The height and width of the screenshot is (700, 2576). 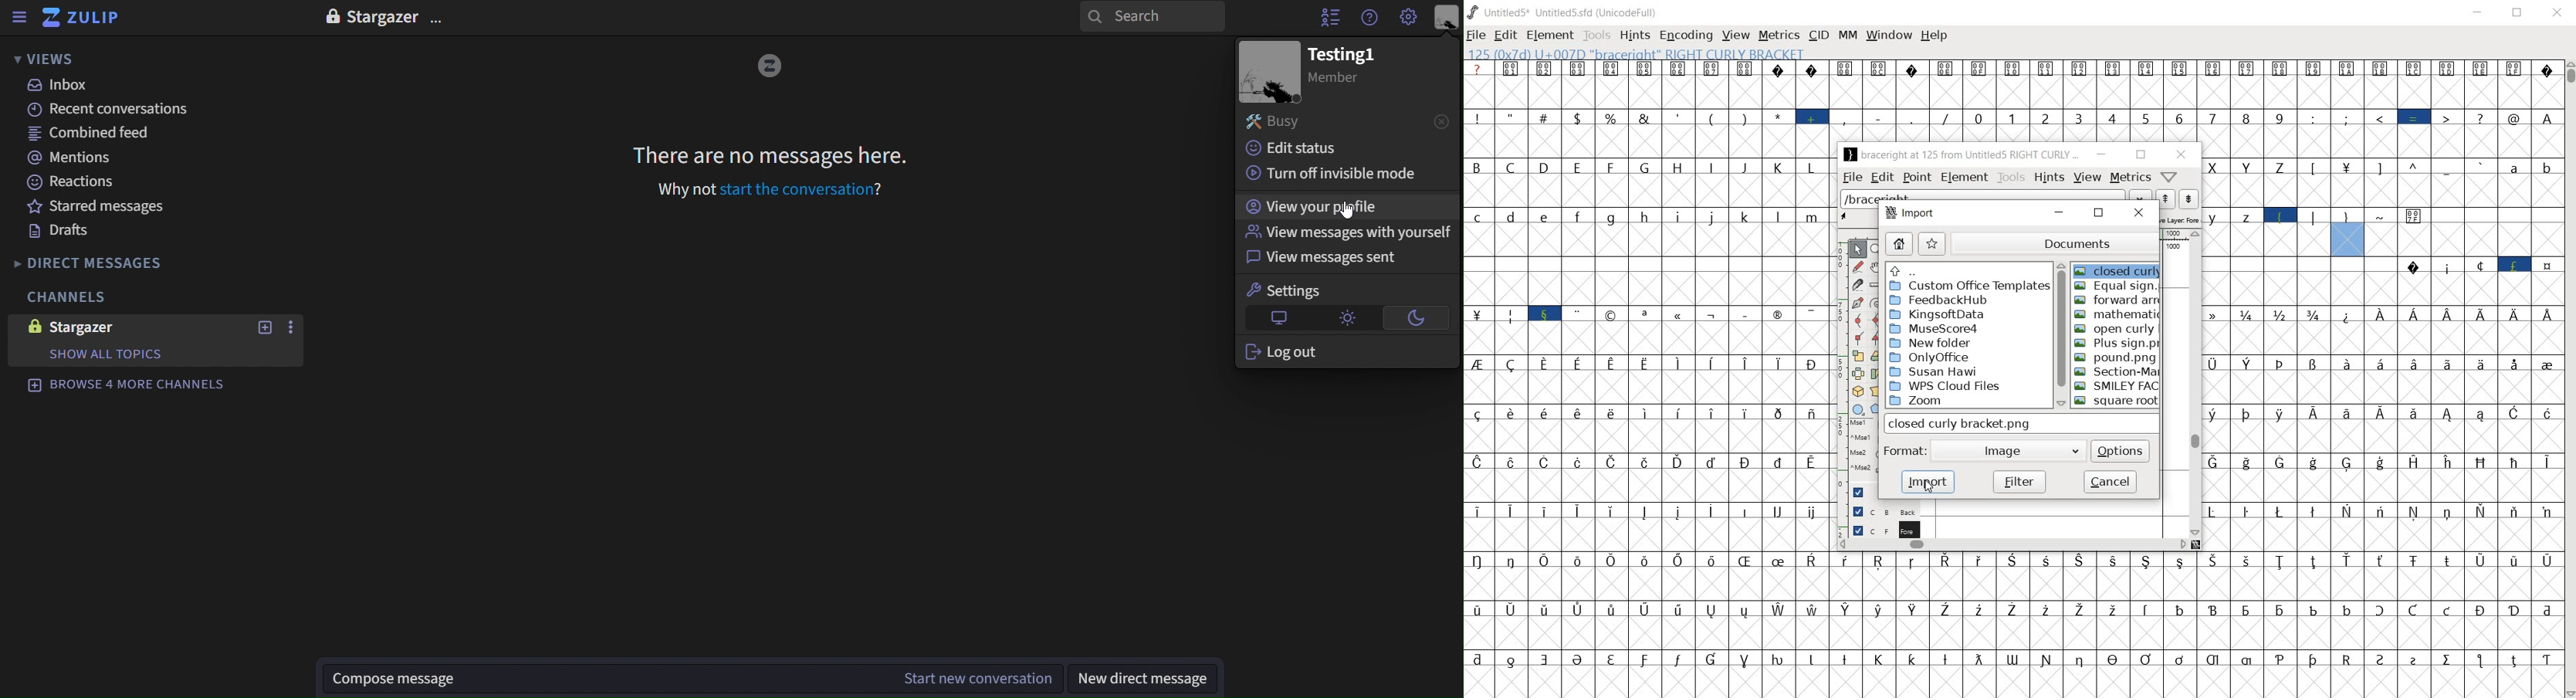 What do you see at coordinates (1852, 179) in the screenshot?
I see `file` at bounding box center [1852, 179].